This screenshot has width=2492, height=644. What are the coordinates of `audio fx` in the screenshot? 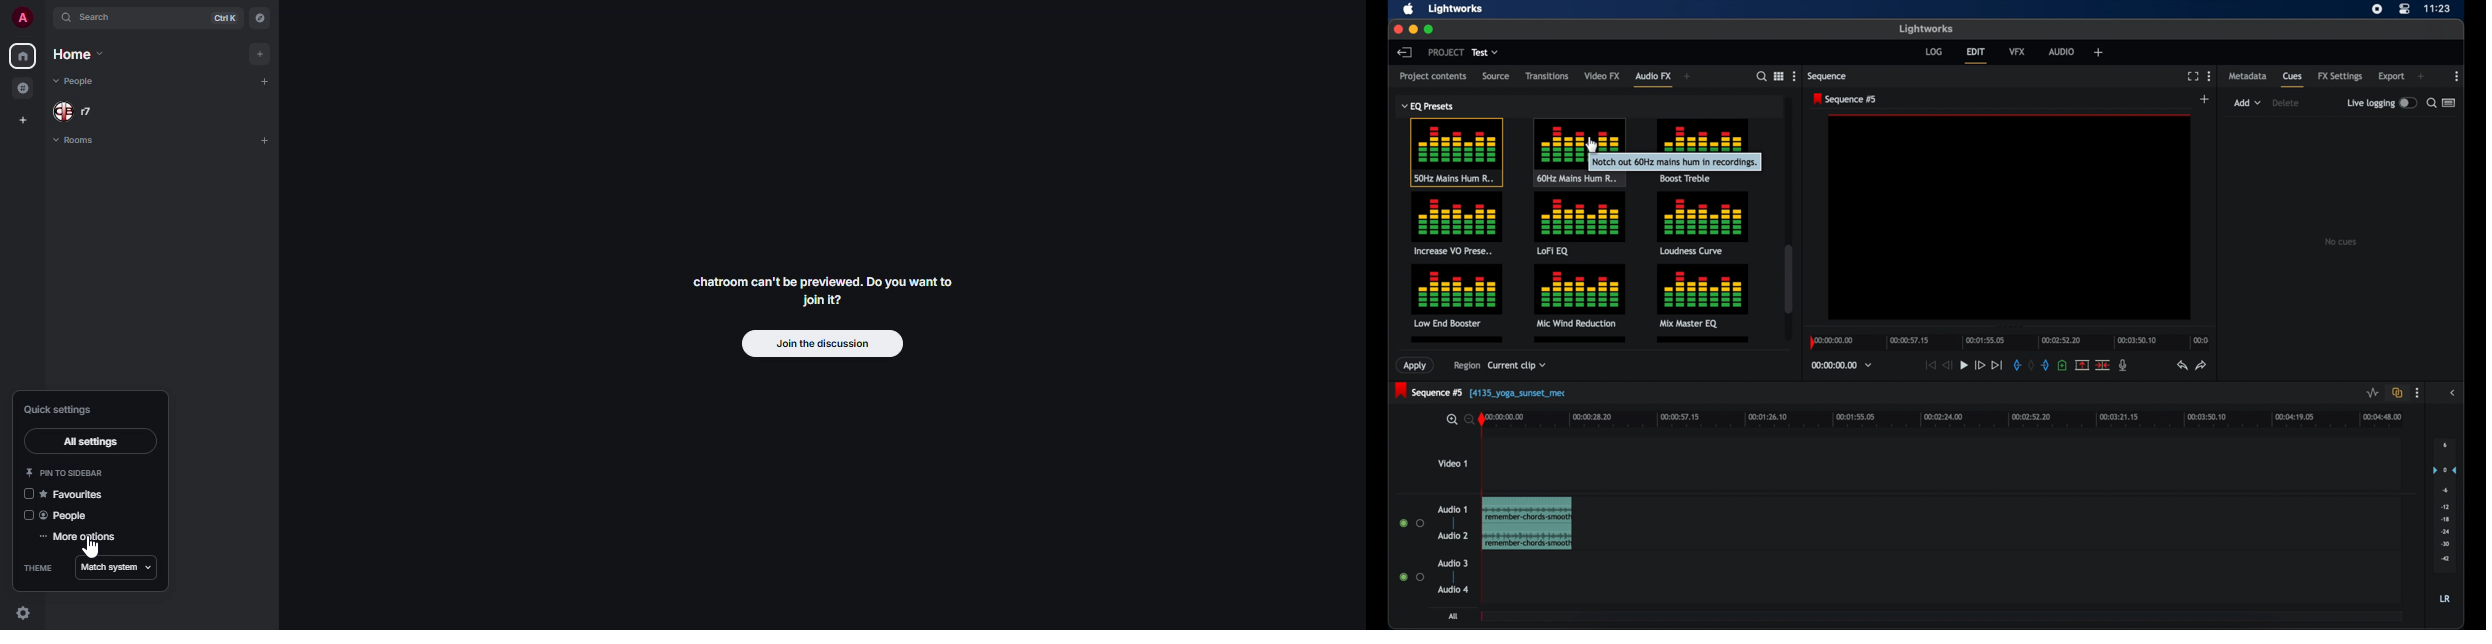 It's located at (1653, 79).